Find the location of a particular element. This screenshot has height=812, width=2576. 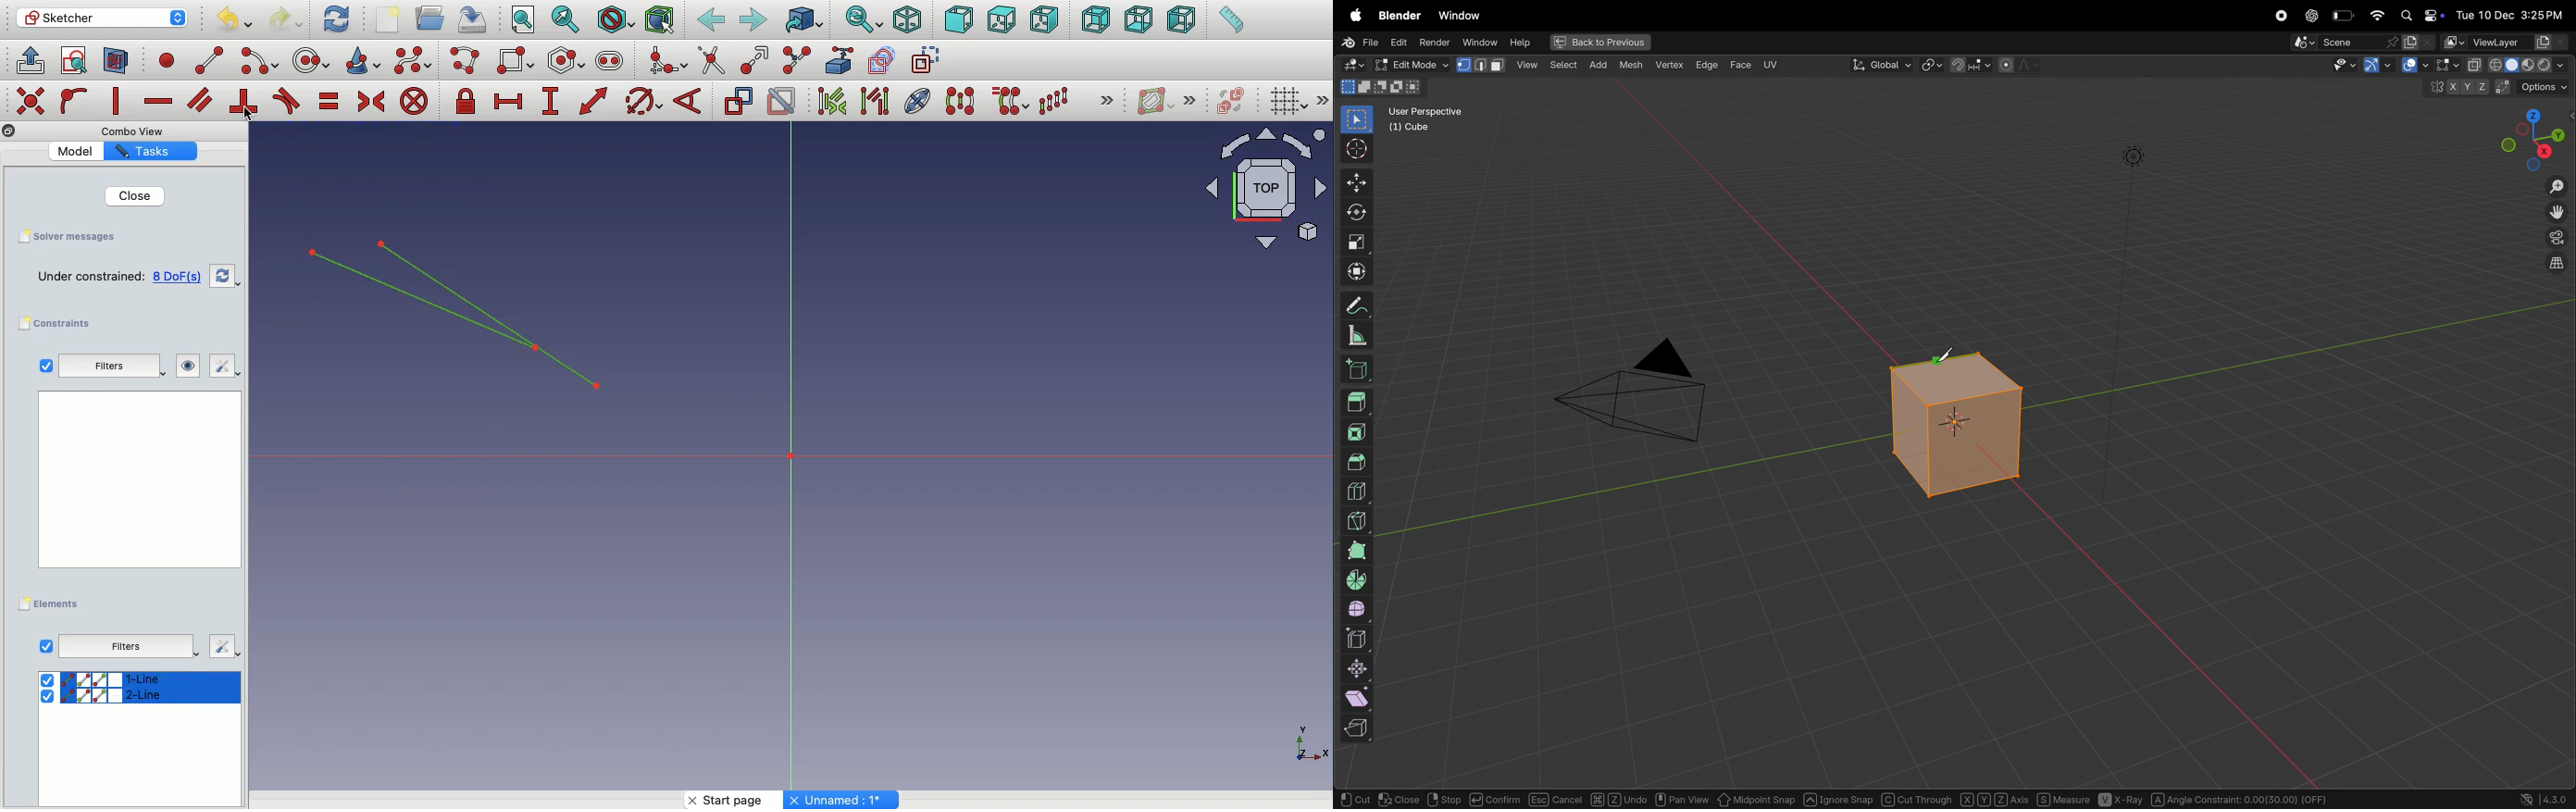

Split edge is located at coordinates (798, 59).